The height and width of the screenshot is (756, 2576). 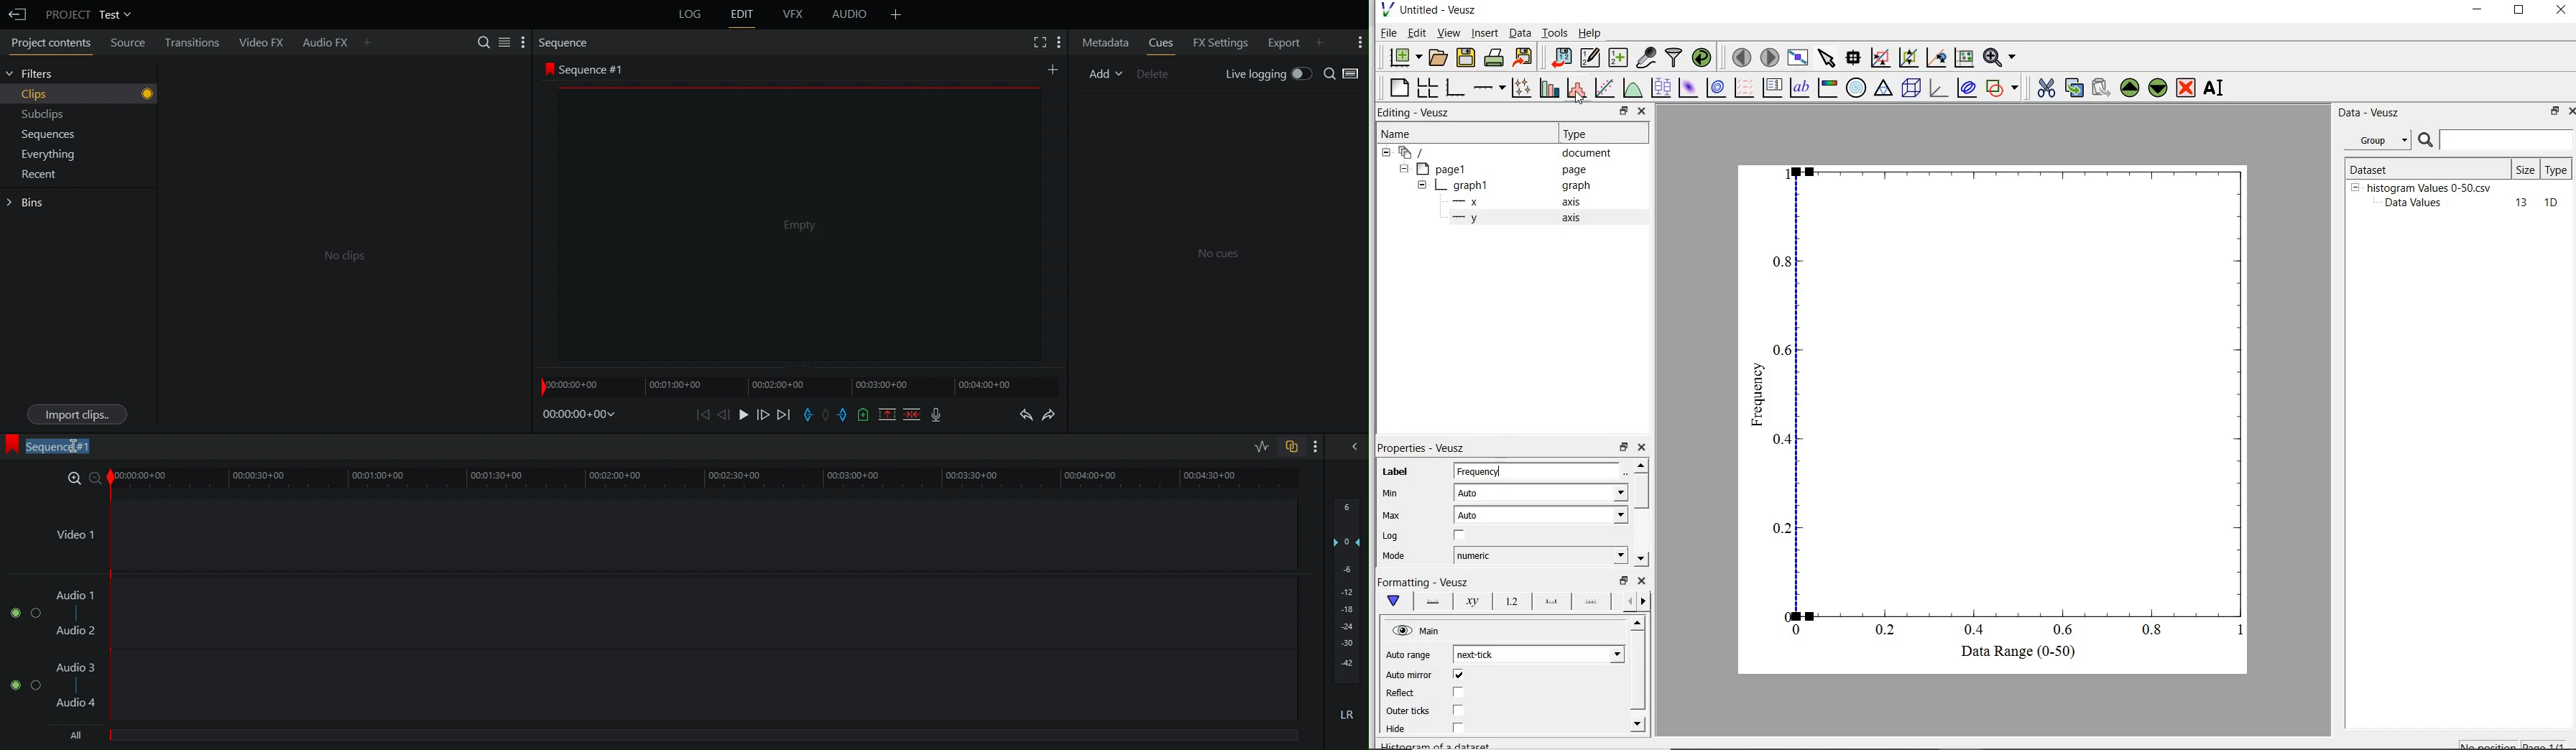 What do you see at coordinates (1421, 448) in the screenshot?
I see `properties-veusz` at bounding box center [1421, 448].